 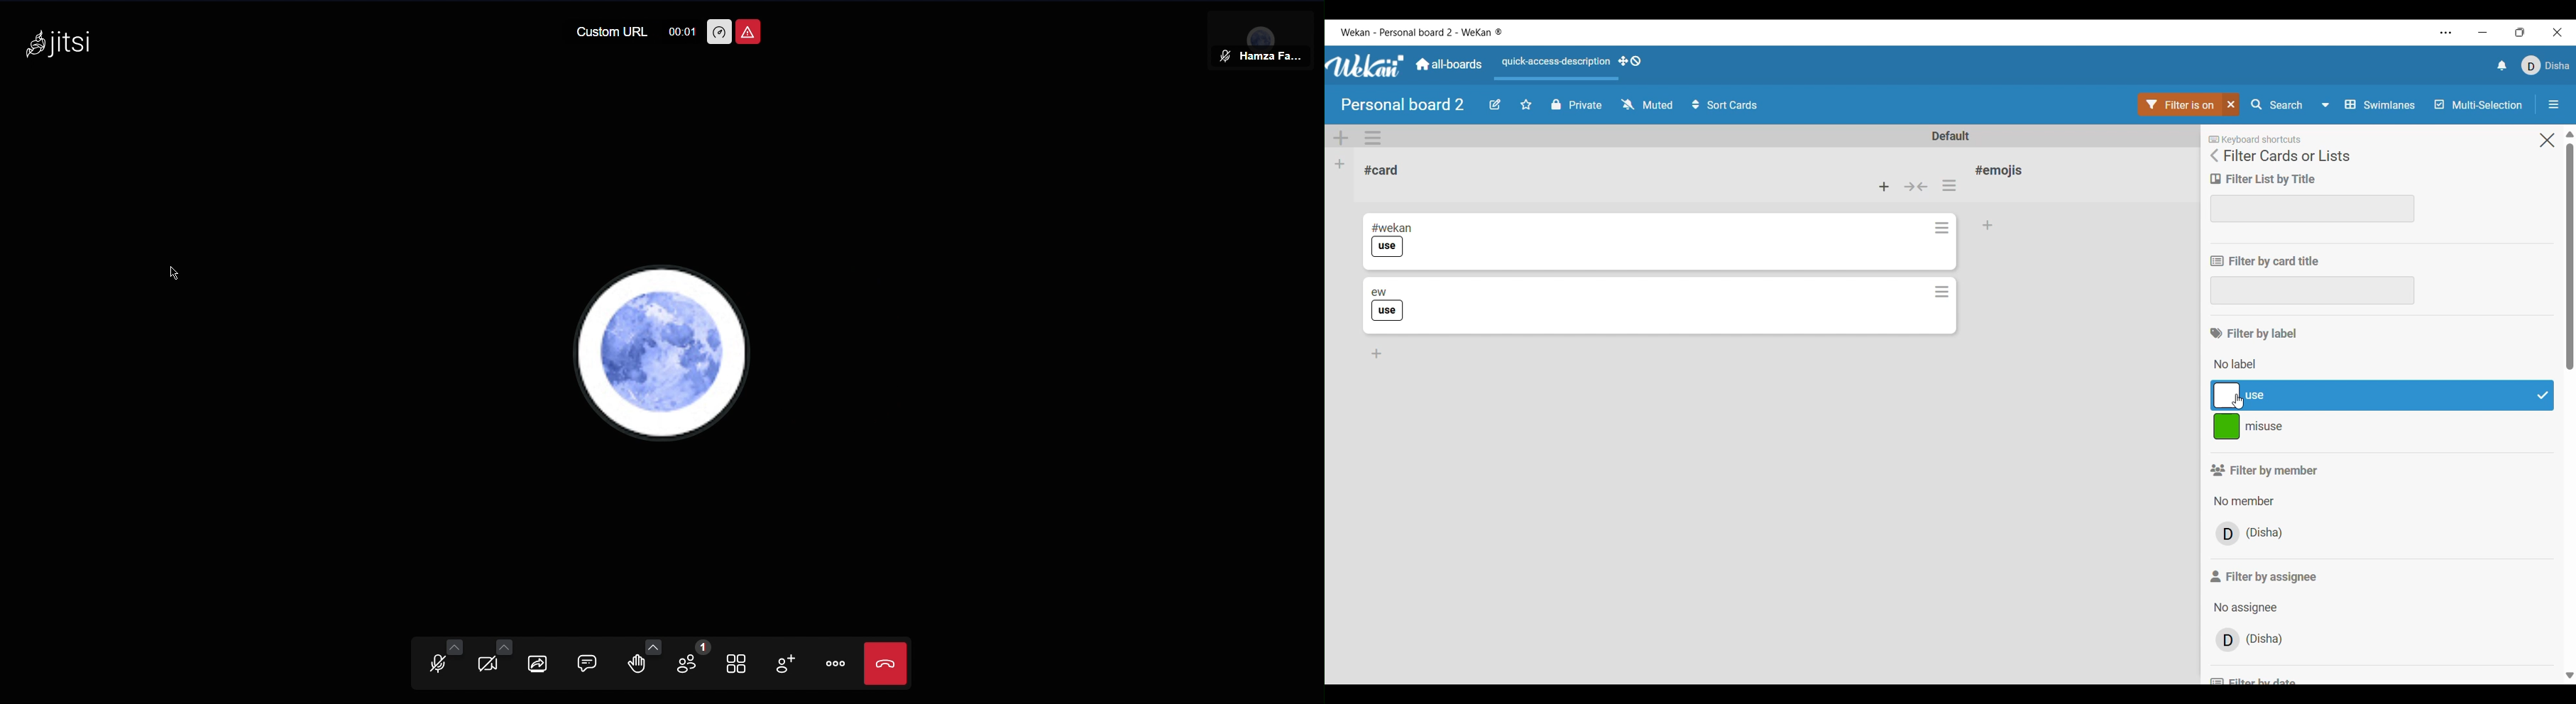 What do you see at coordinates (63, 43) in the screenshot?
I see `Jitsi` at bounding box center [63, 43].